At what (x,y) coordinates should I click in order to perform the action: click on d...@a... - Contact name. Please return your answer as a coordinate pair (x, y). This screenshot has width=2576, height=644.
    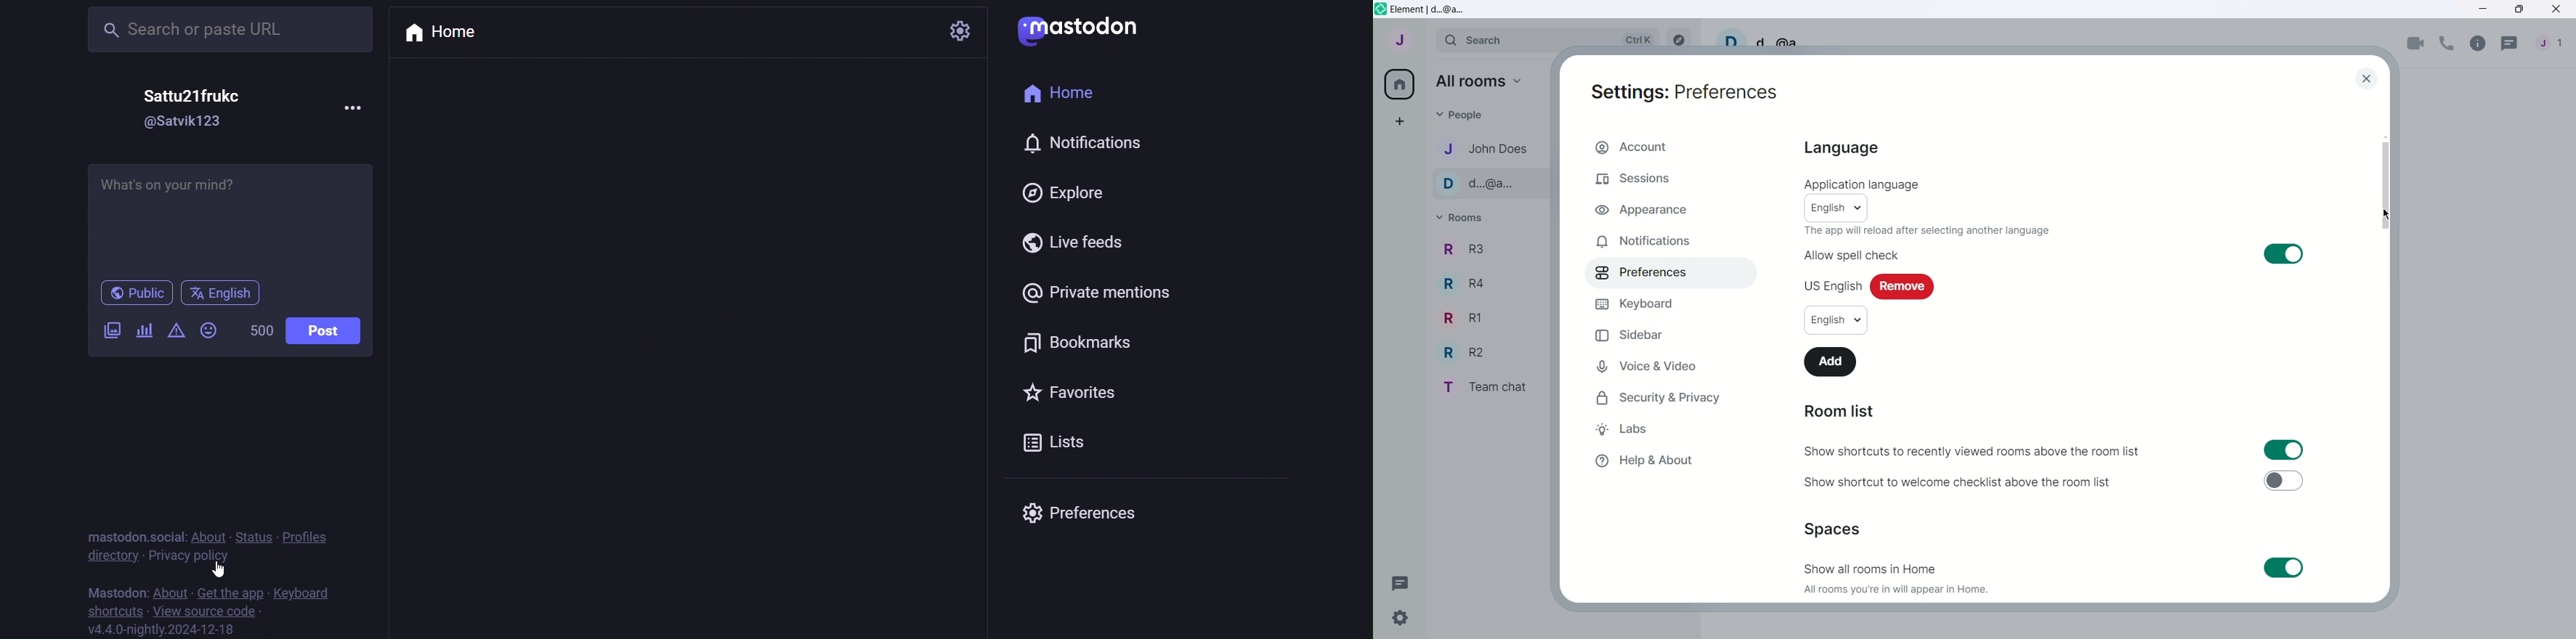
    Looking at the image, I should click on (1494, 184).